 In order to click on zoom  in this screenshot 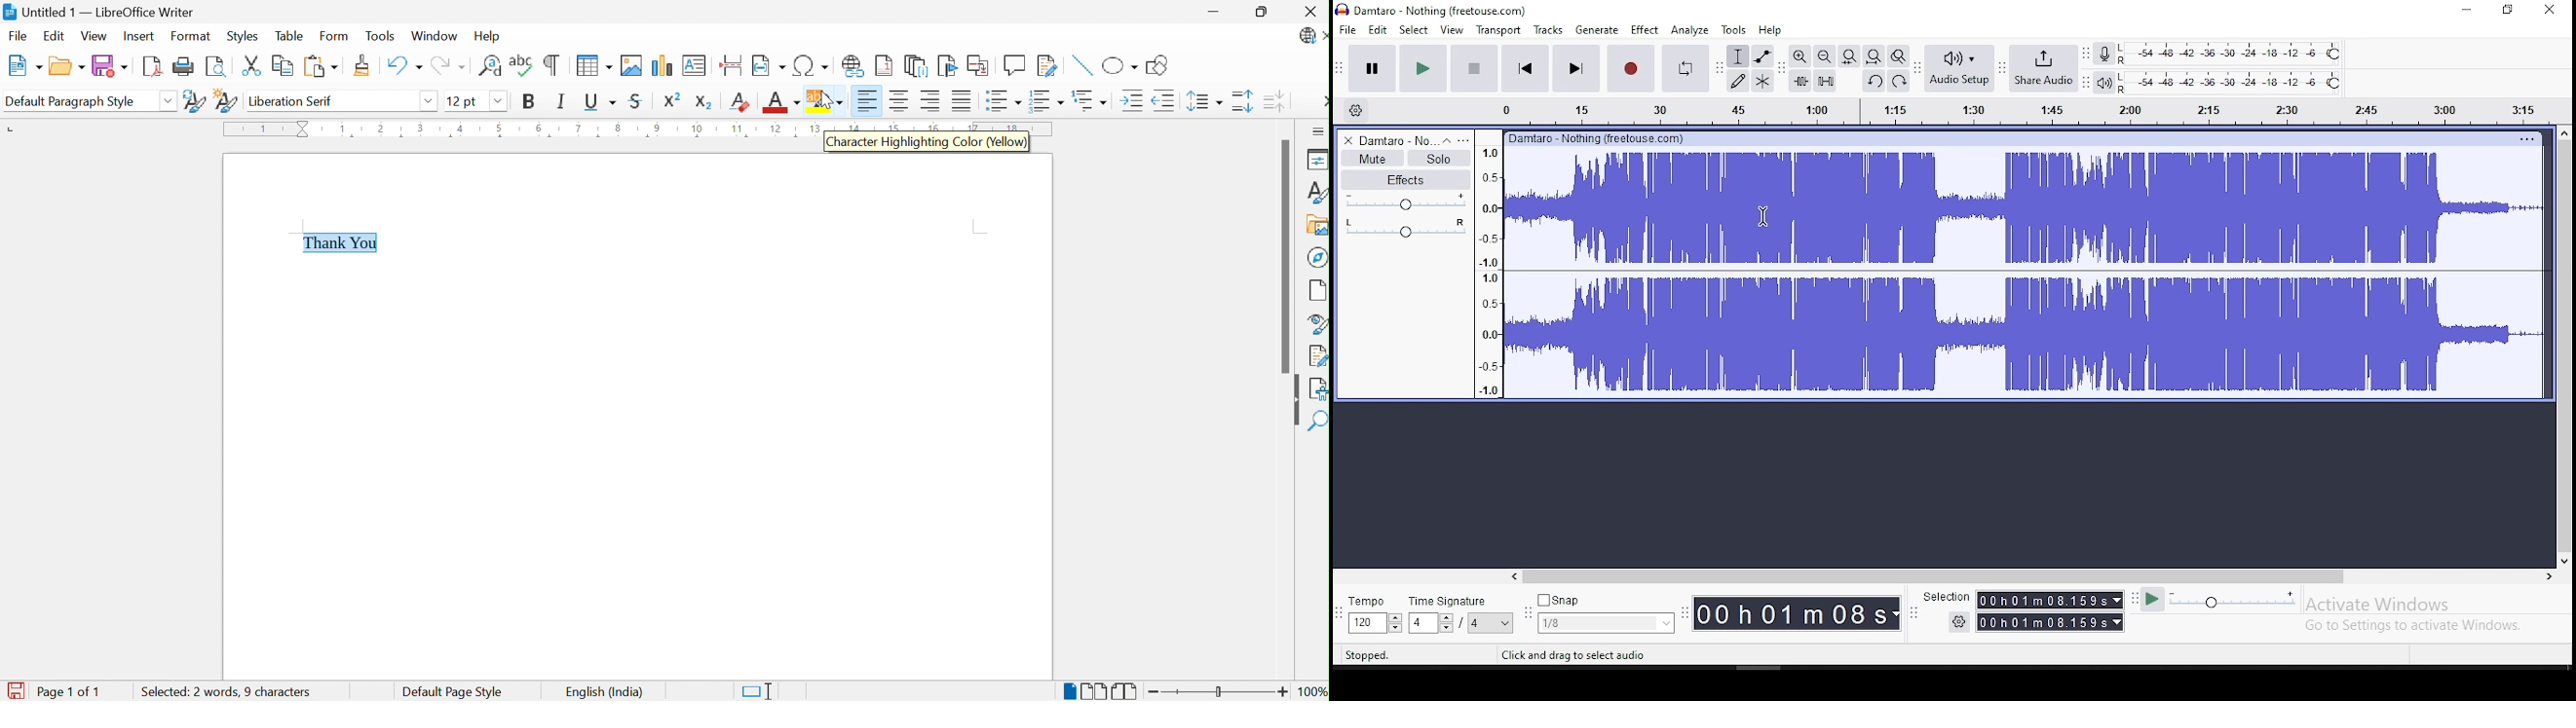, I will do `click(1825, 55)`.